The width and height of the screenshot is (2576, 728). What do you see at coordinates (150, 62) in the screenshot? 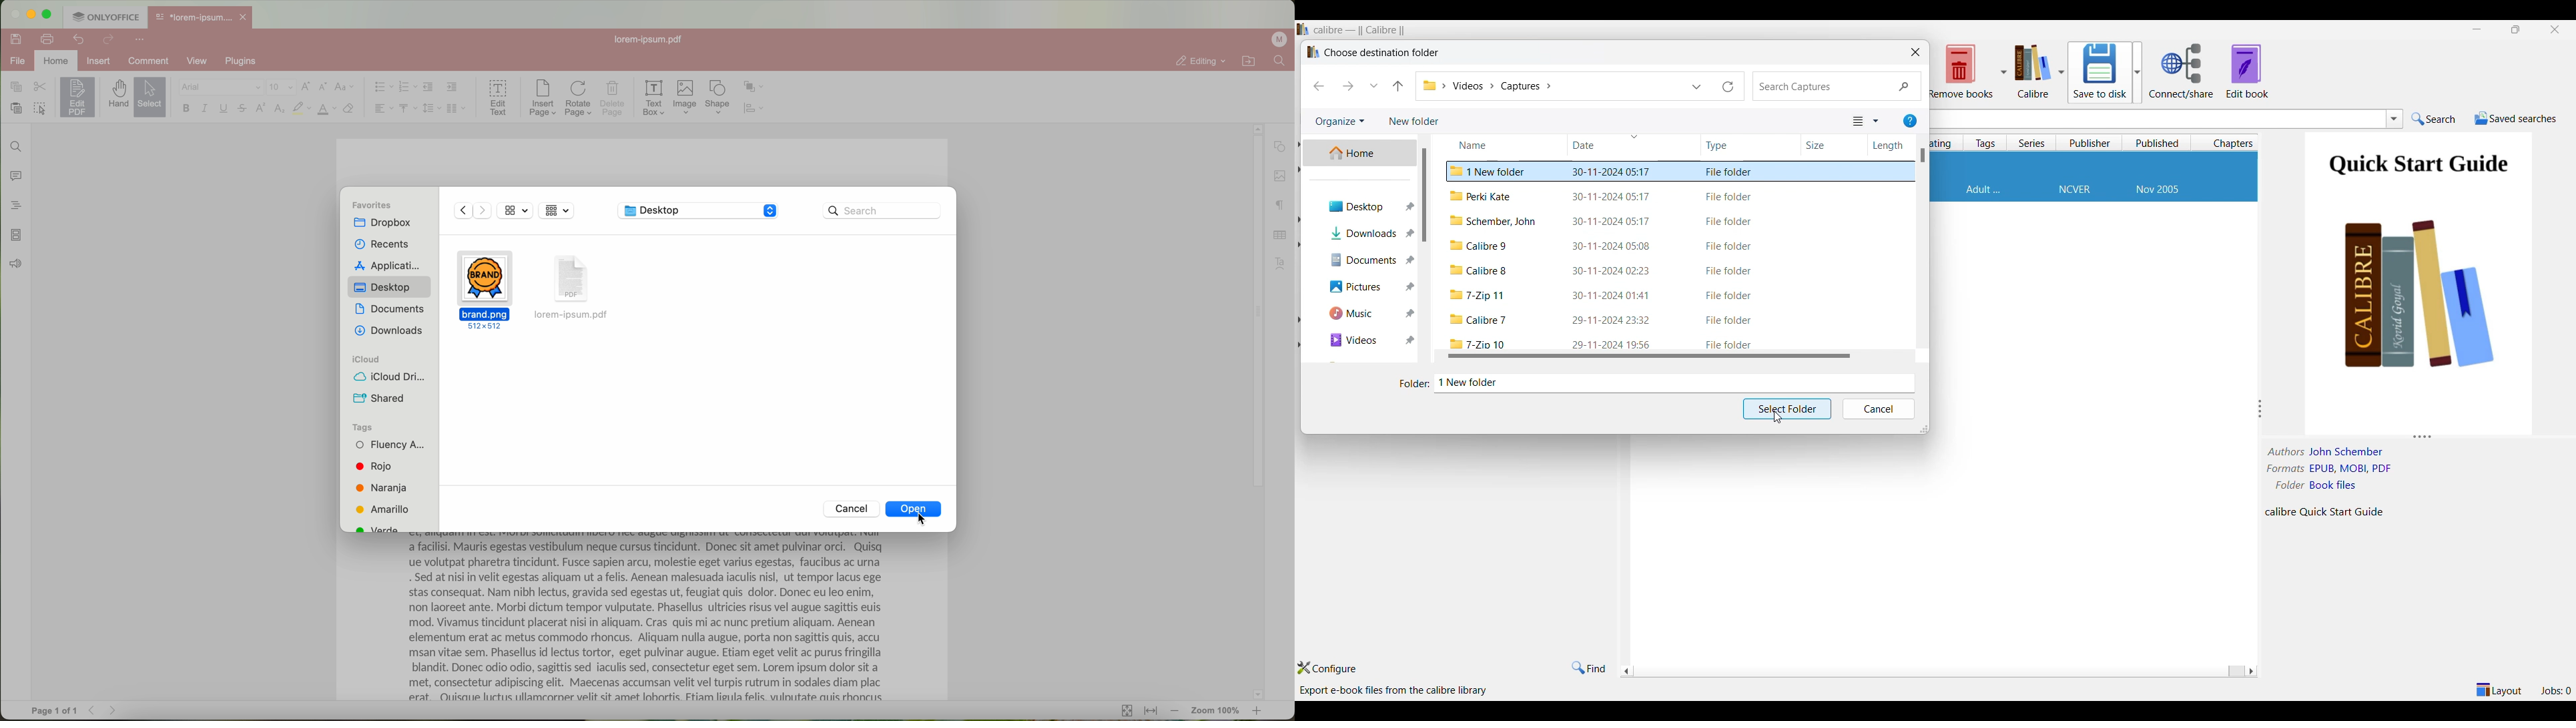
I see `comment` at bounding box center [150, 62].